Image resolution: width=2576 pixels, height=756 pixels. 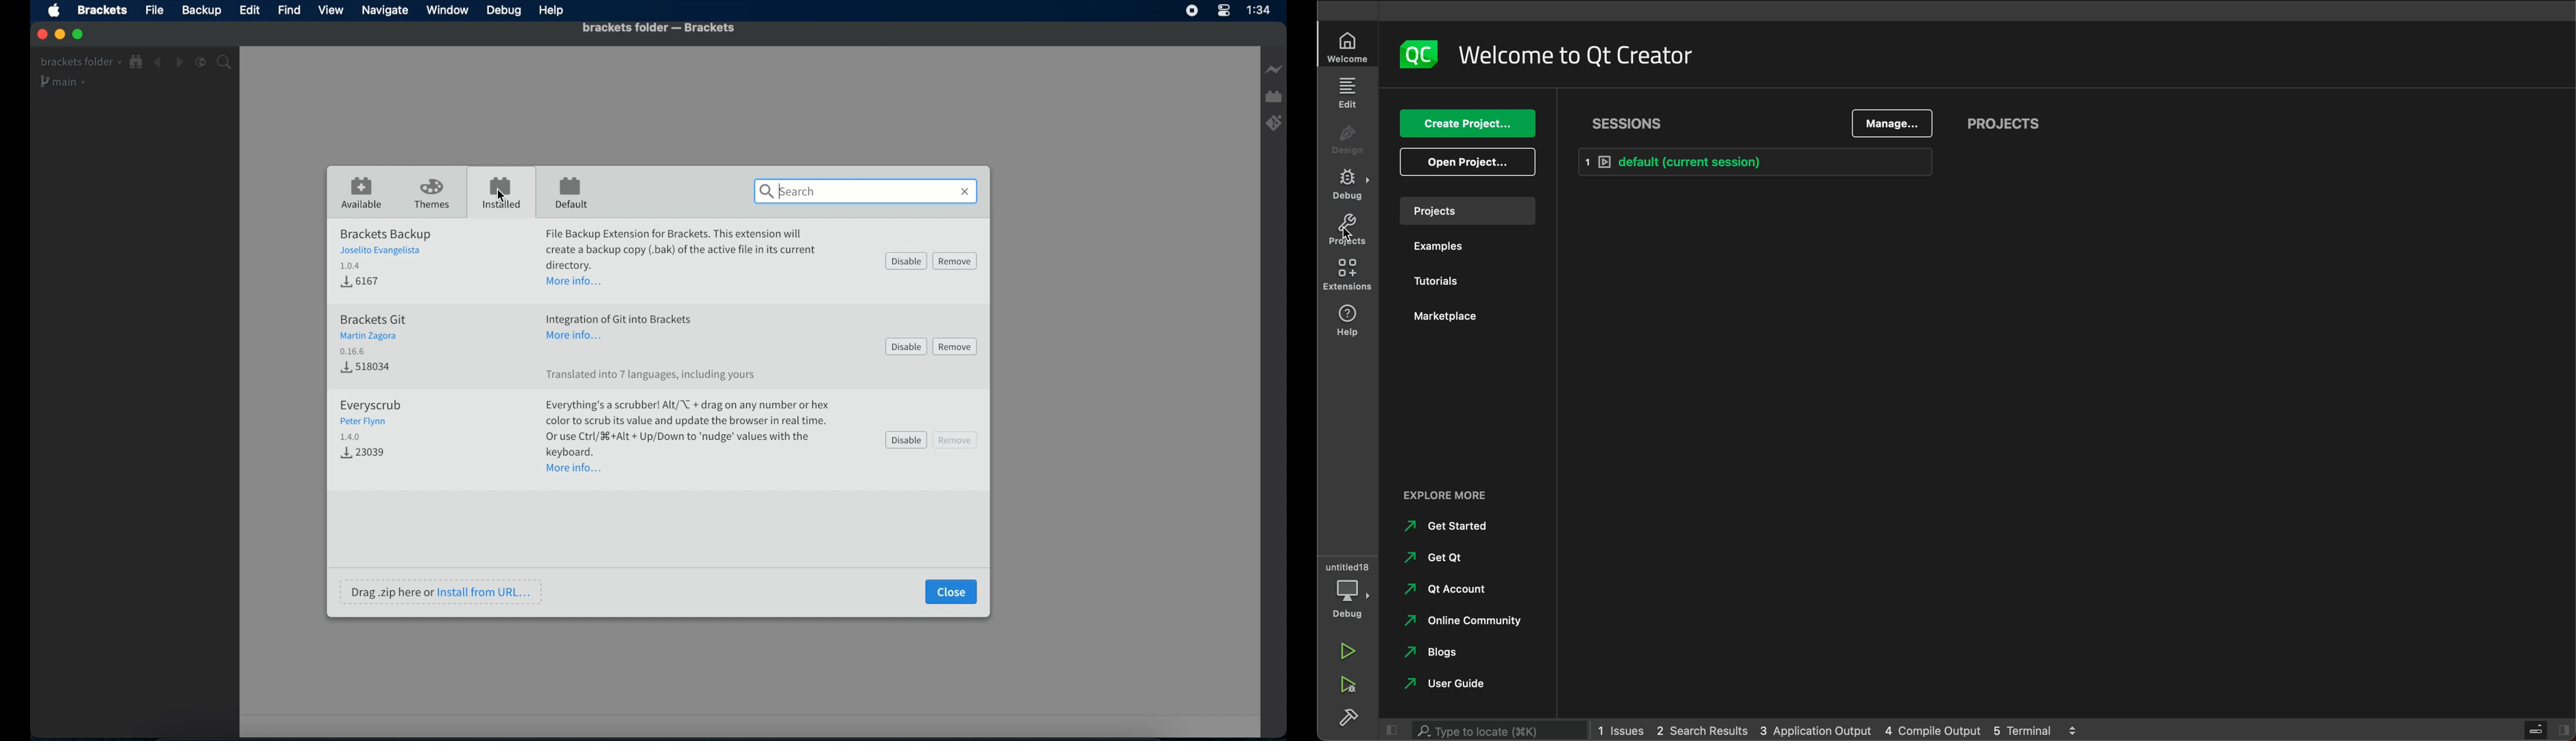 I want to click on Navigate forward, so click(x=179, y=62).